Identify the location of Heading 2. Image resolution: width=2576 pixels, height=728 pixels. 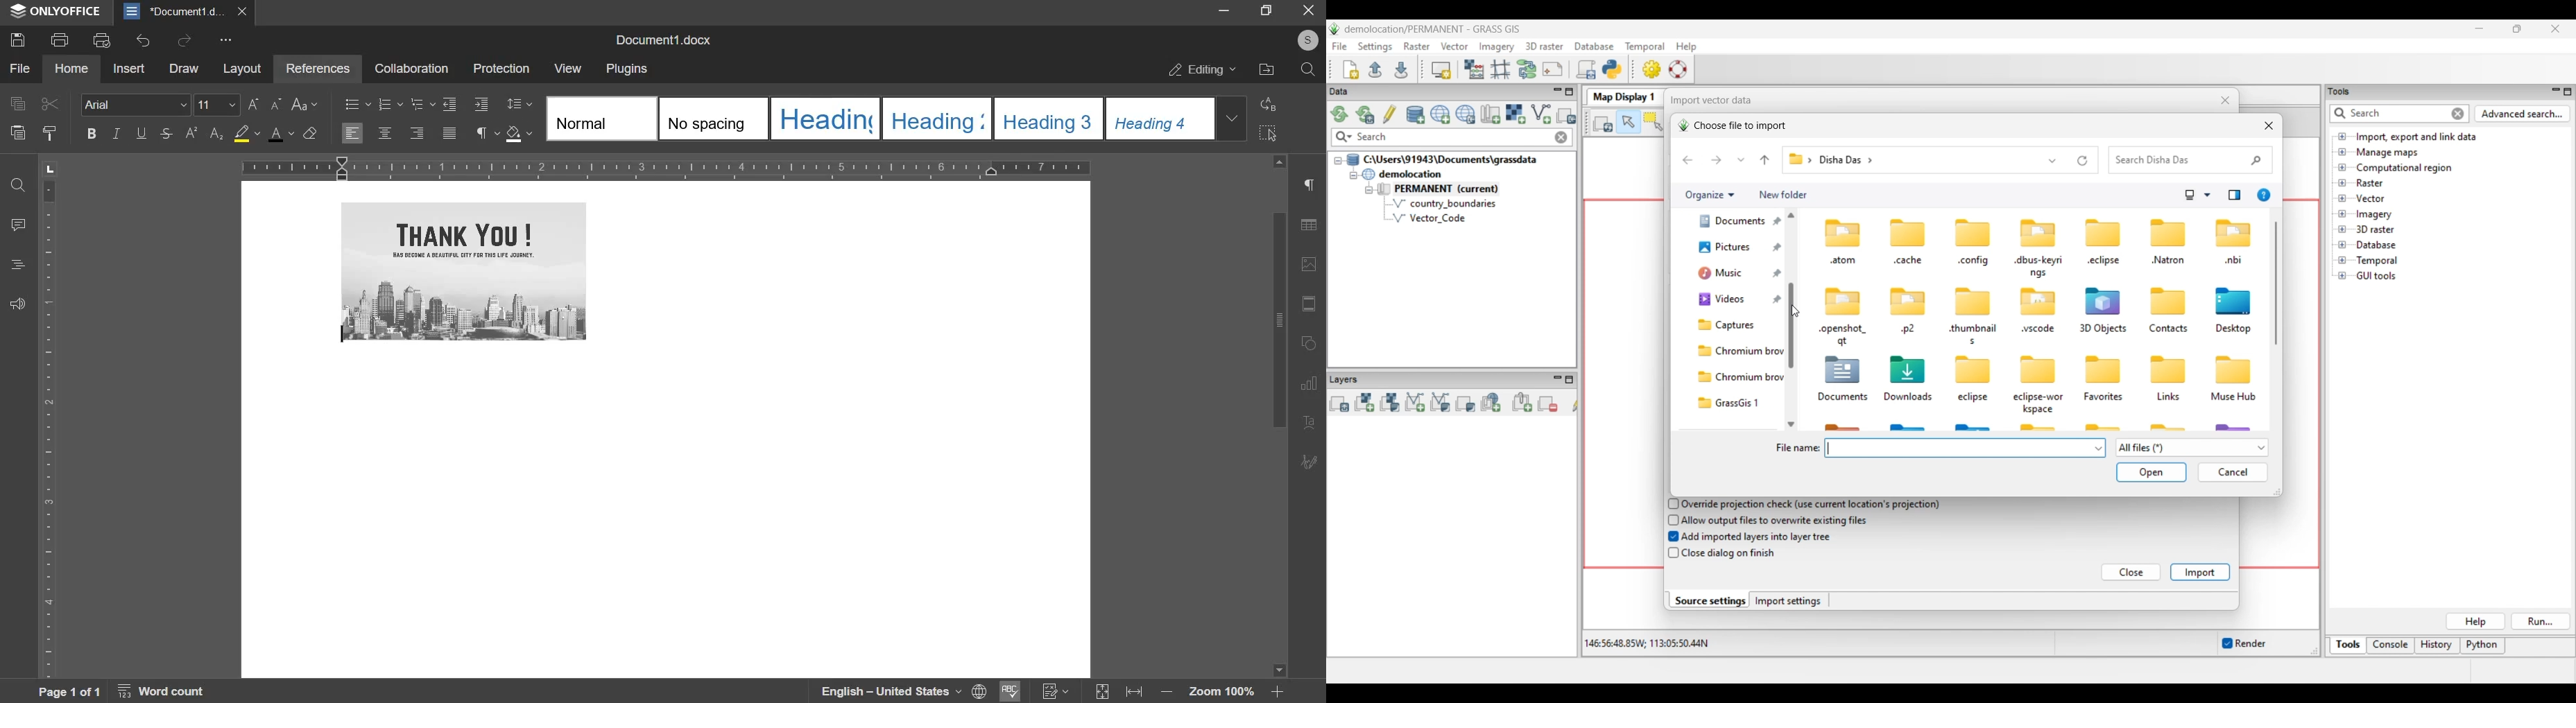
(936, 119).